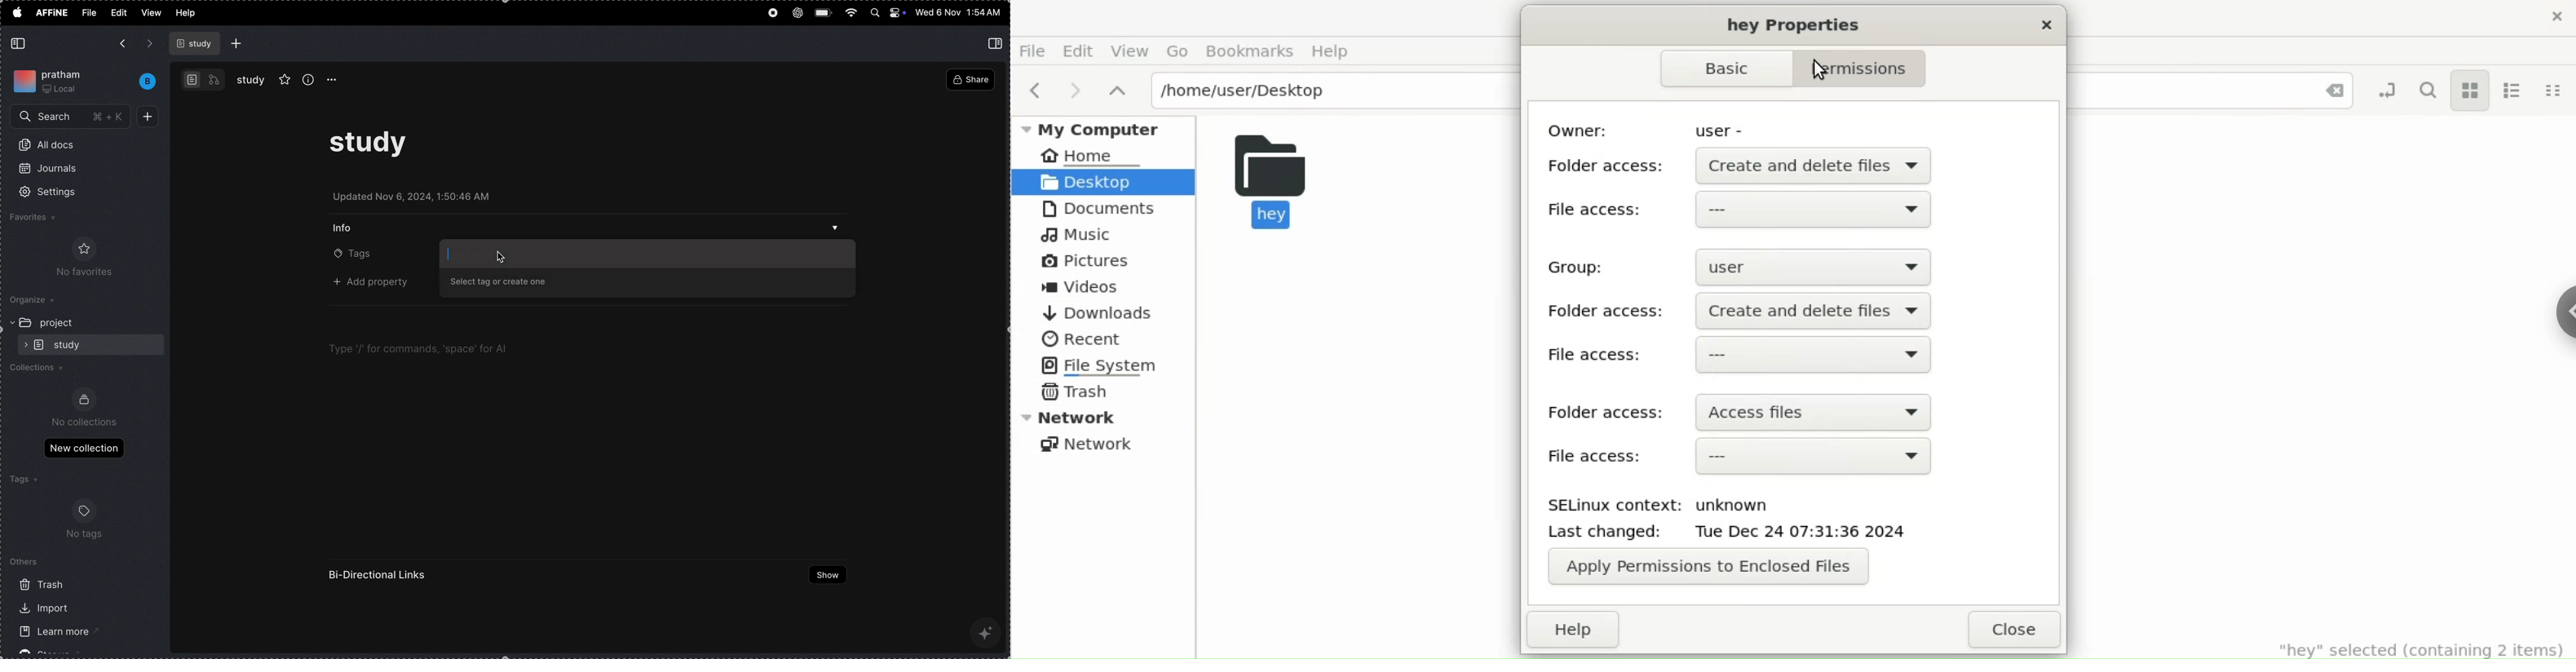  I want to click on user , so click(1815, 264).